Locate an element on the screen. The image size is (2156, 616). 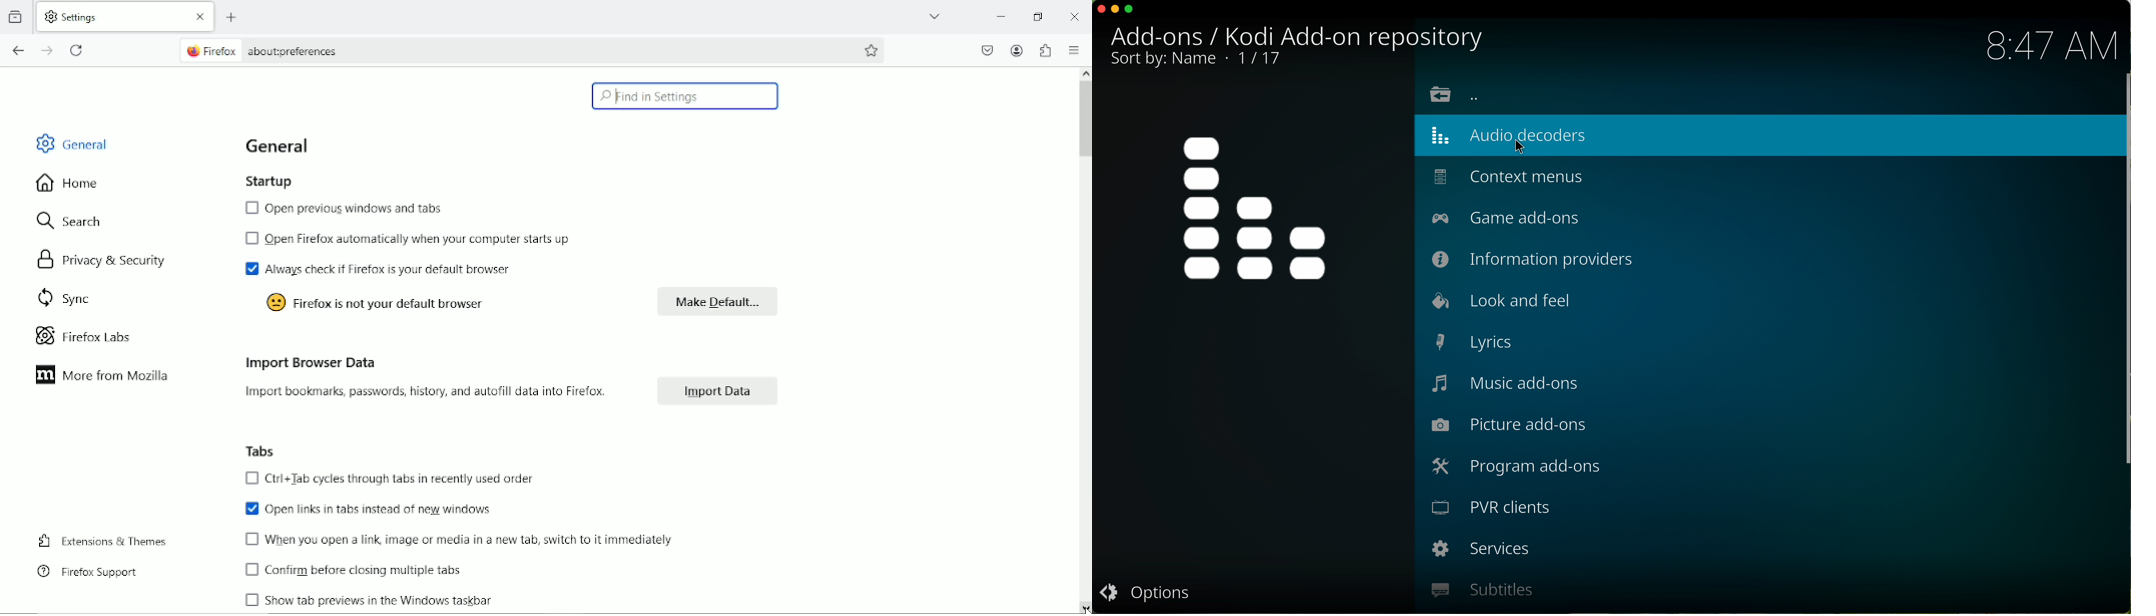
program add-ons is located at coordinates (1517, 469).